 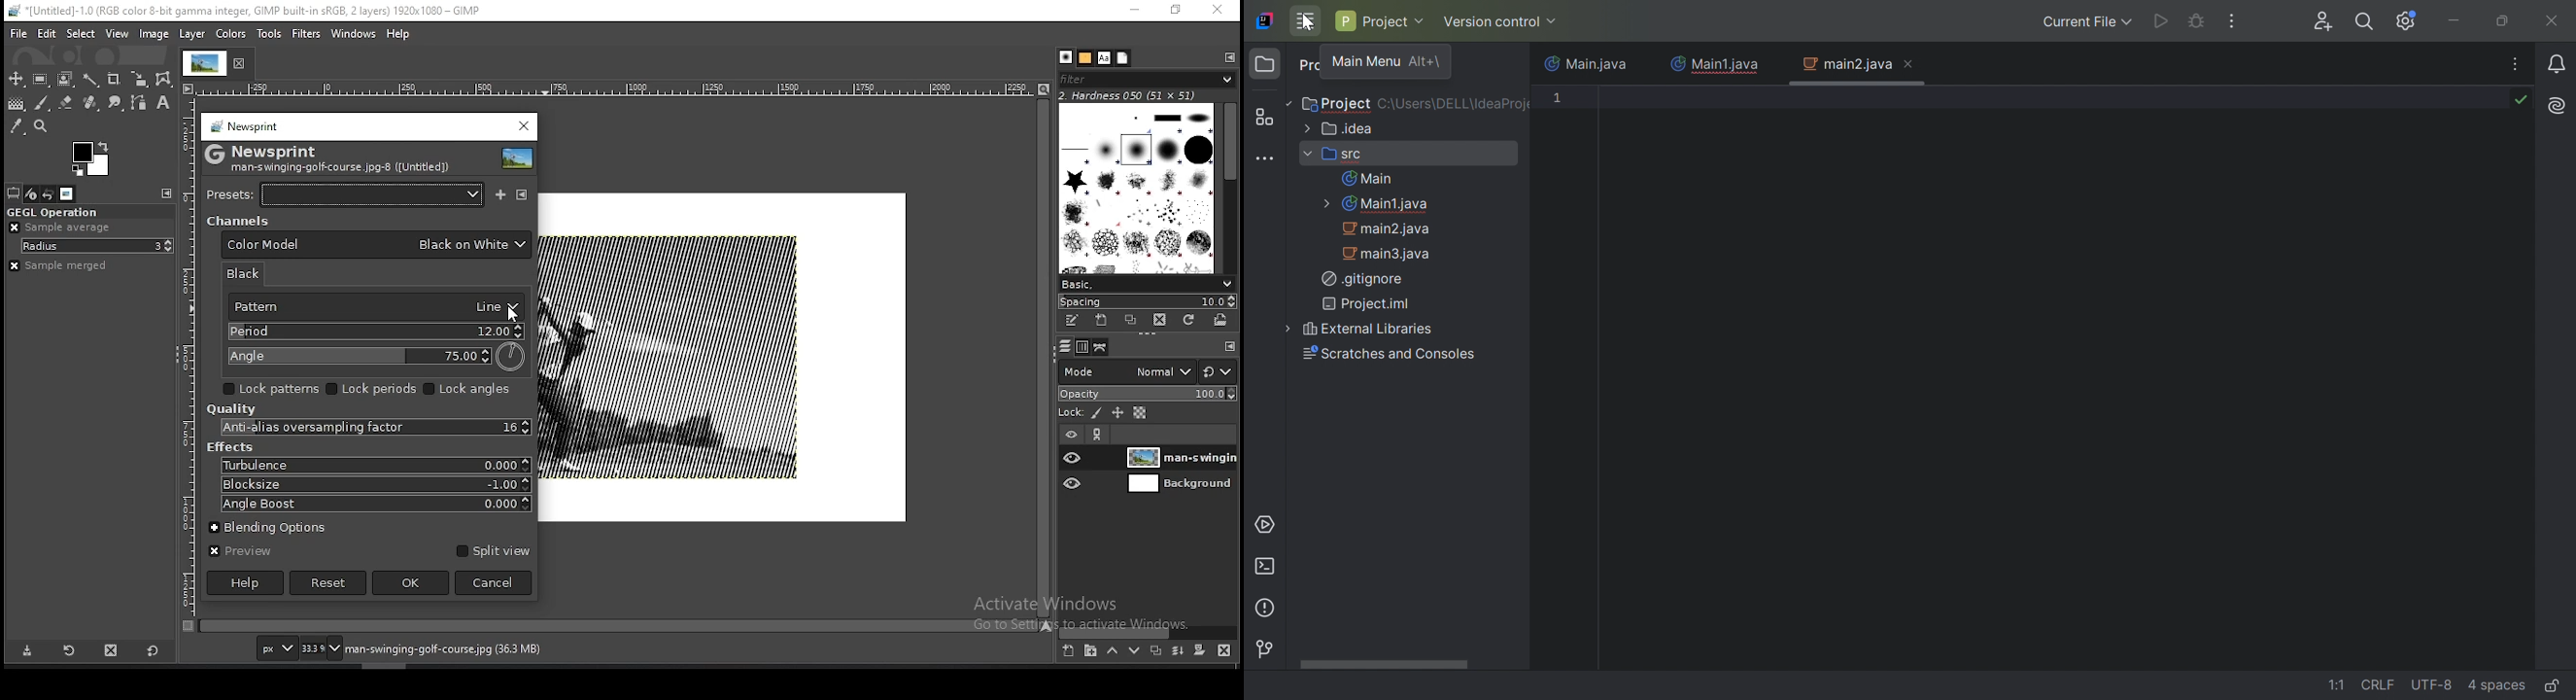 I want to click on patern, so click(x=371, y=308).